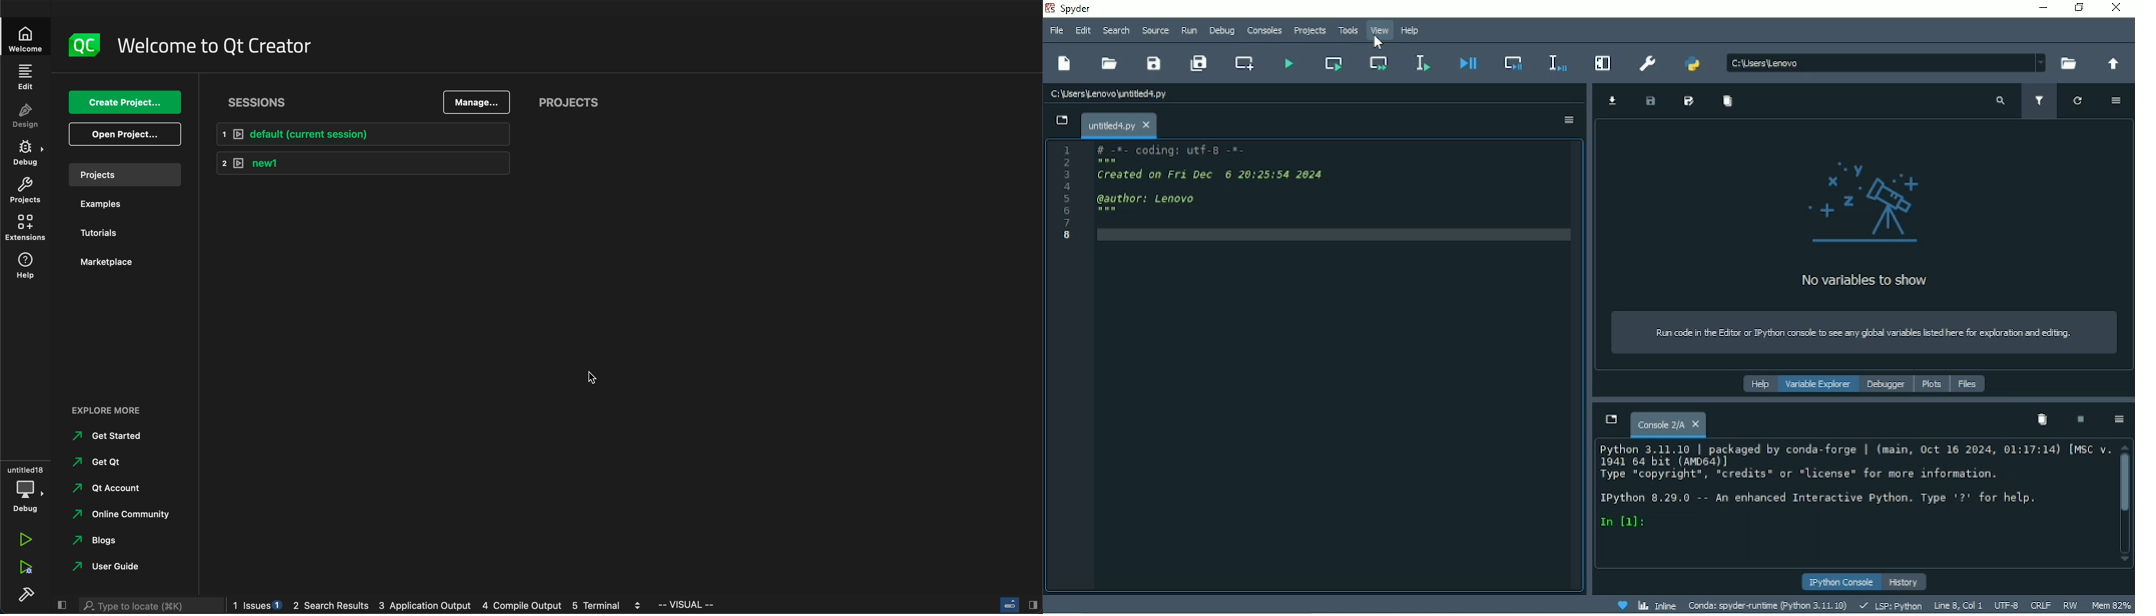 The image size is (2156, 616). I want to click on cursor, so click(1380, 41).